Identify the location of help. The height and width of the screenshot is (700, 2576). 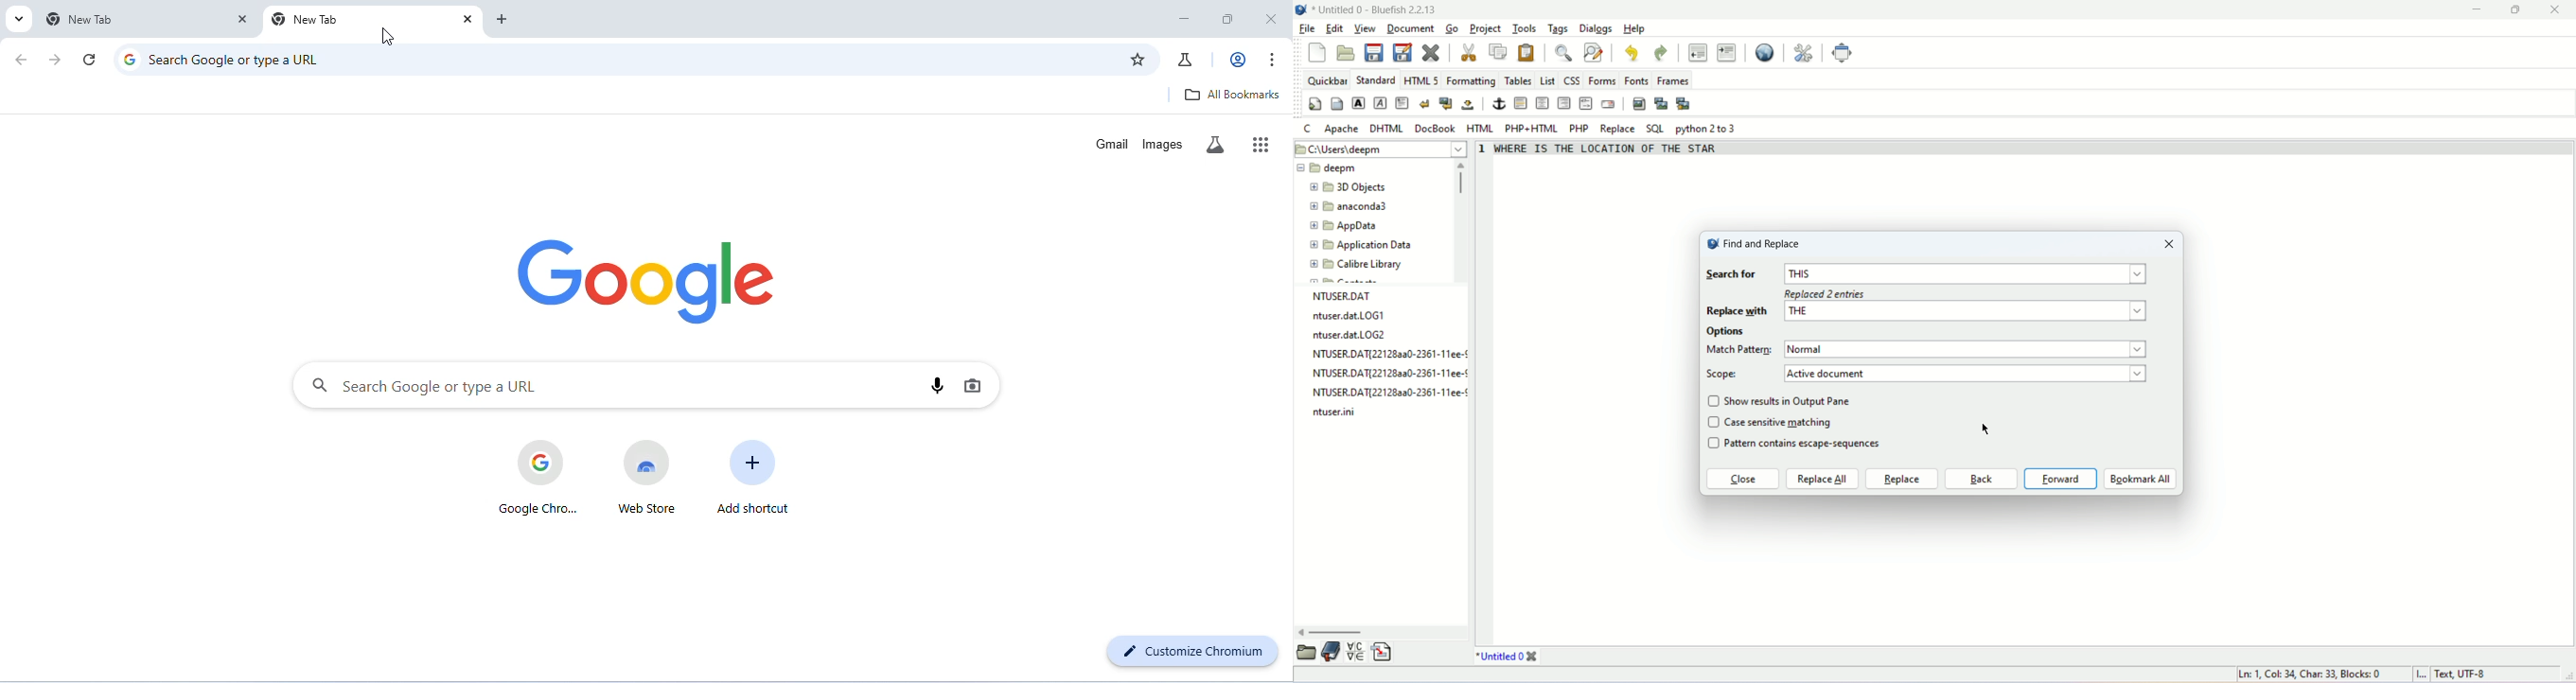
(1633, 29).